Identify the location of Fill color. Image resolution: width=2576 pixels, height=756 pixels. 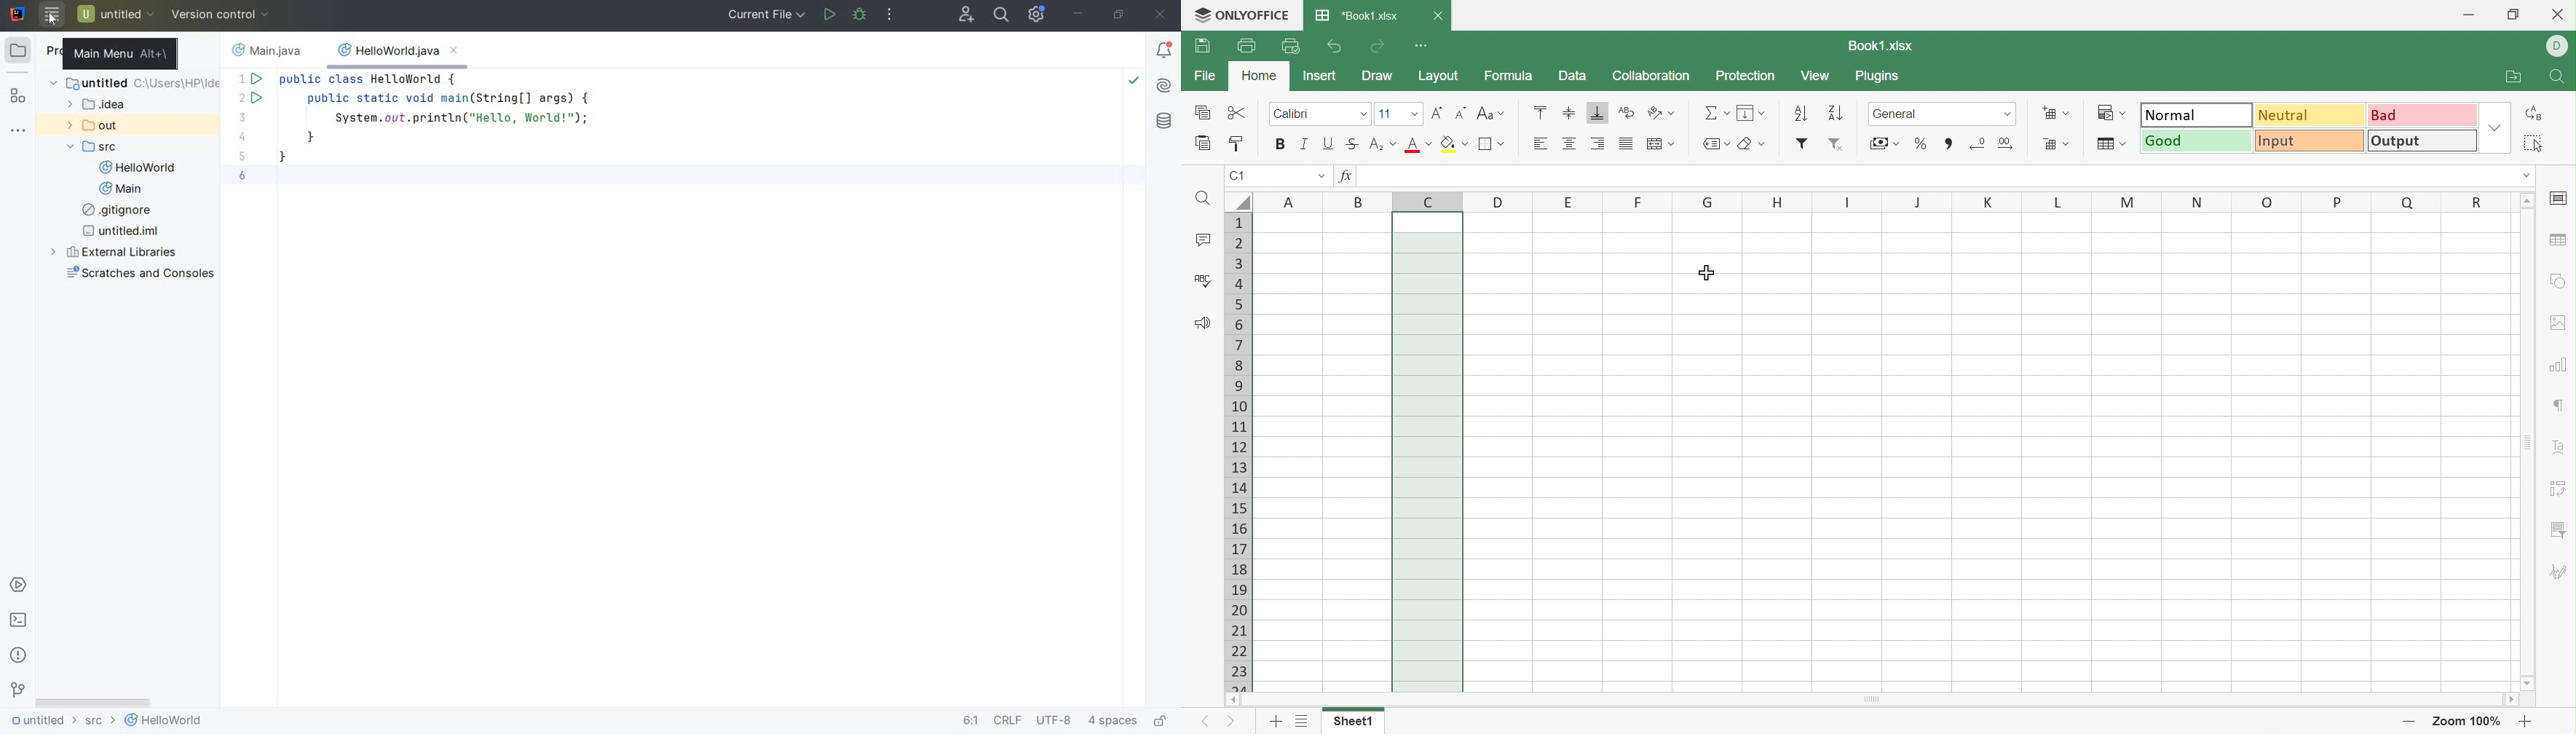
(1449, 145).